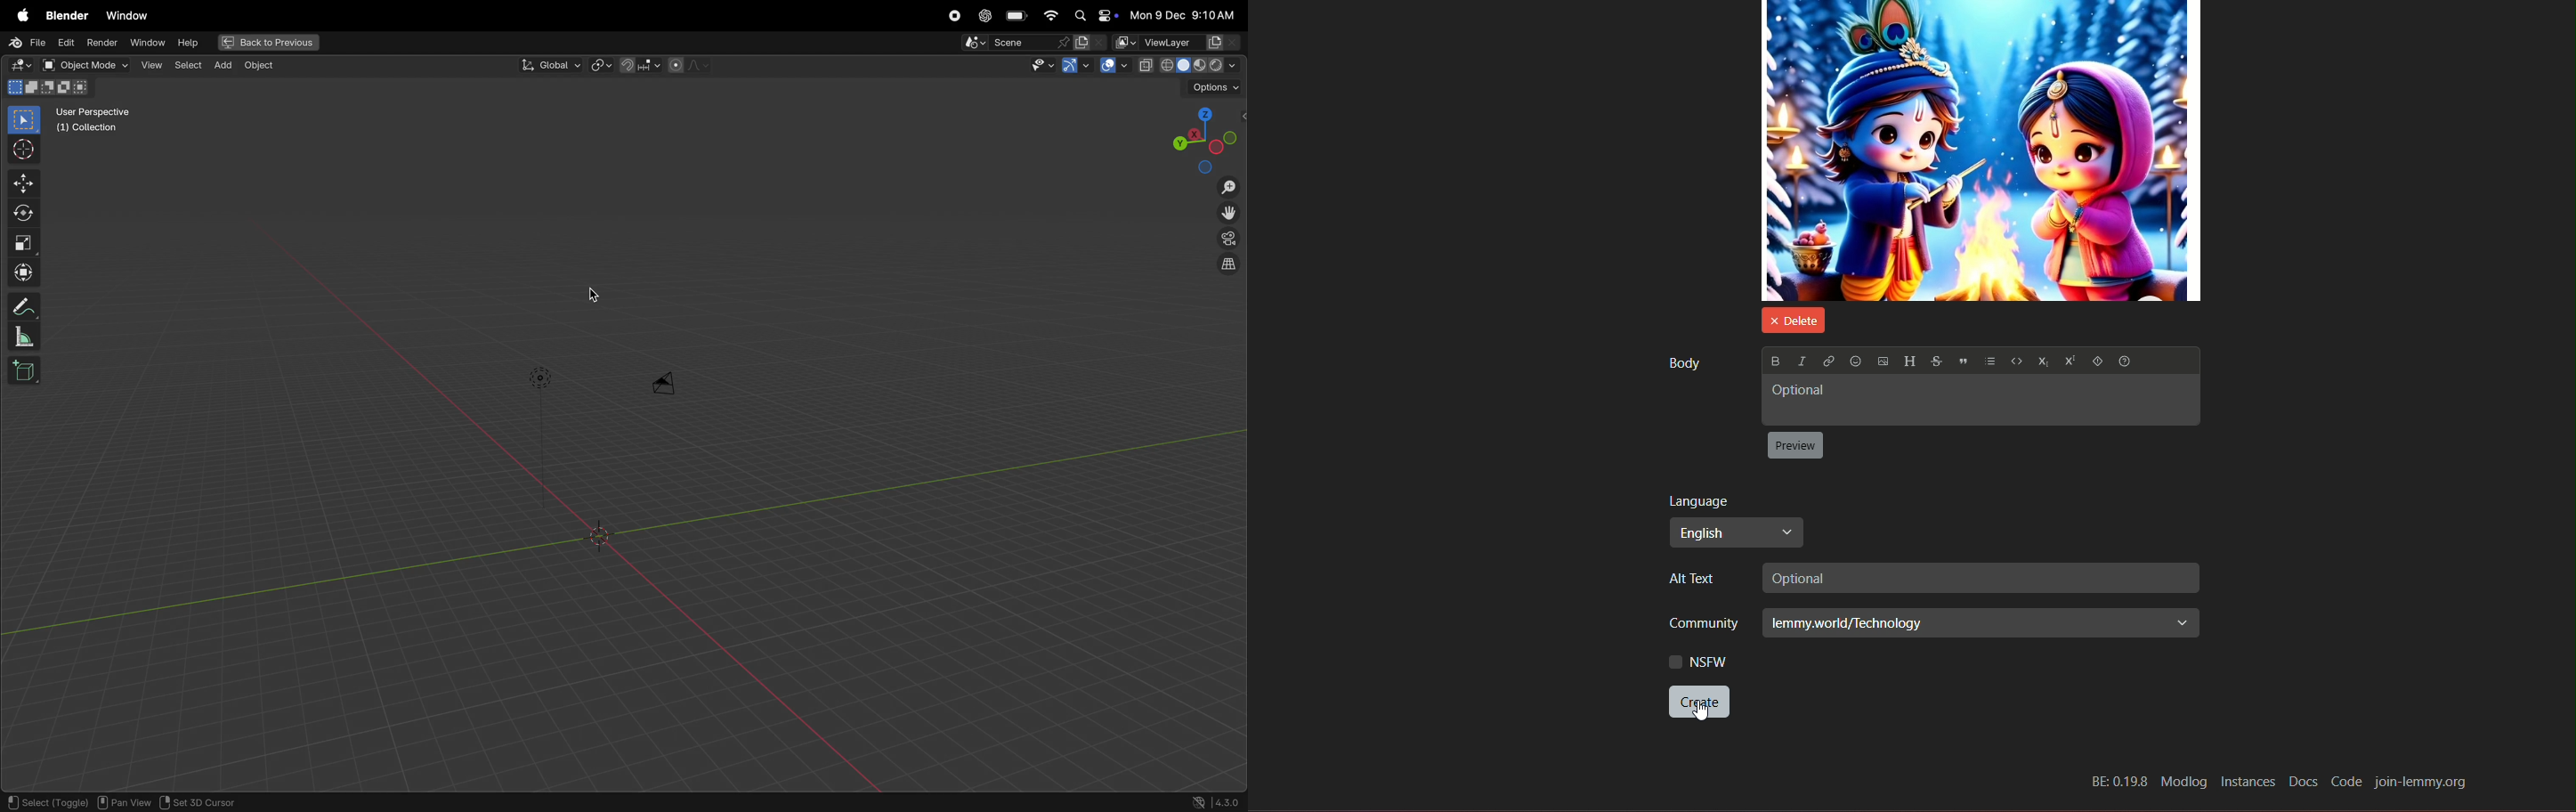  What do you see at coordinates (1981, 622) in the screenshot?
I see `lemmy.world/Technology` at bounding box center [1981, 622].